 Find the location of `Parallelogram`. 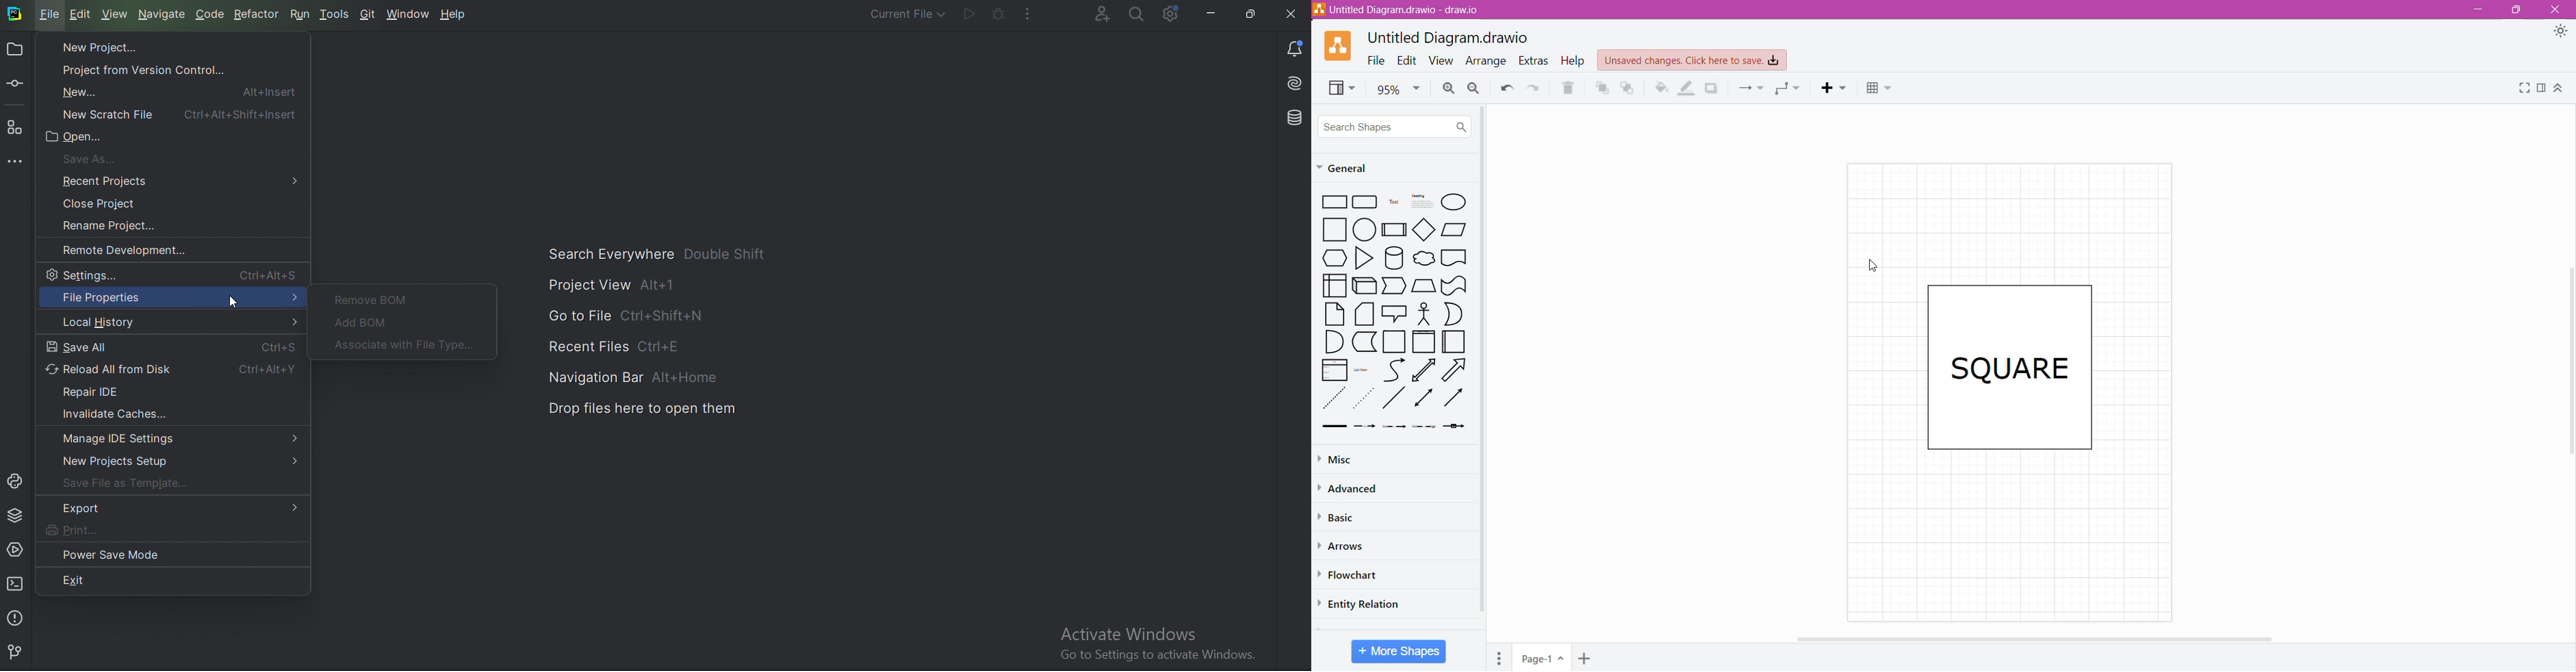

Parallelogram is located at coordinates (1455, 230).